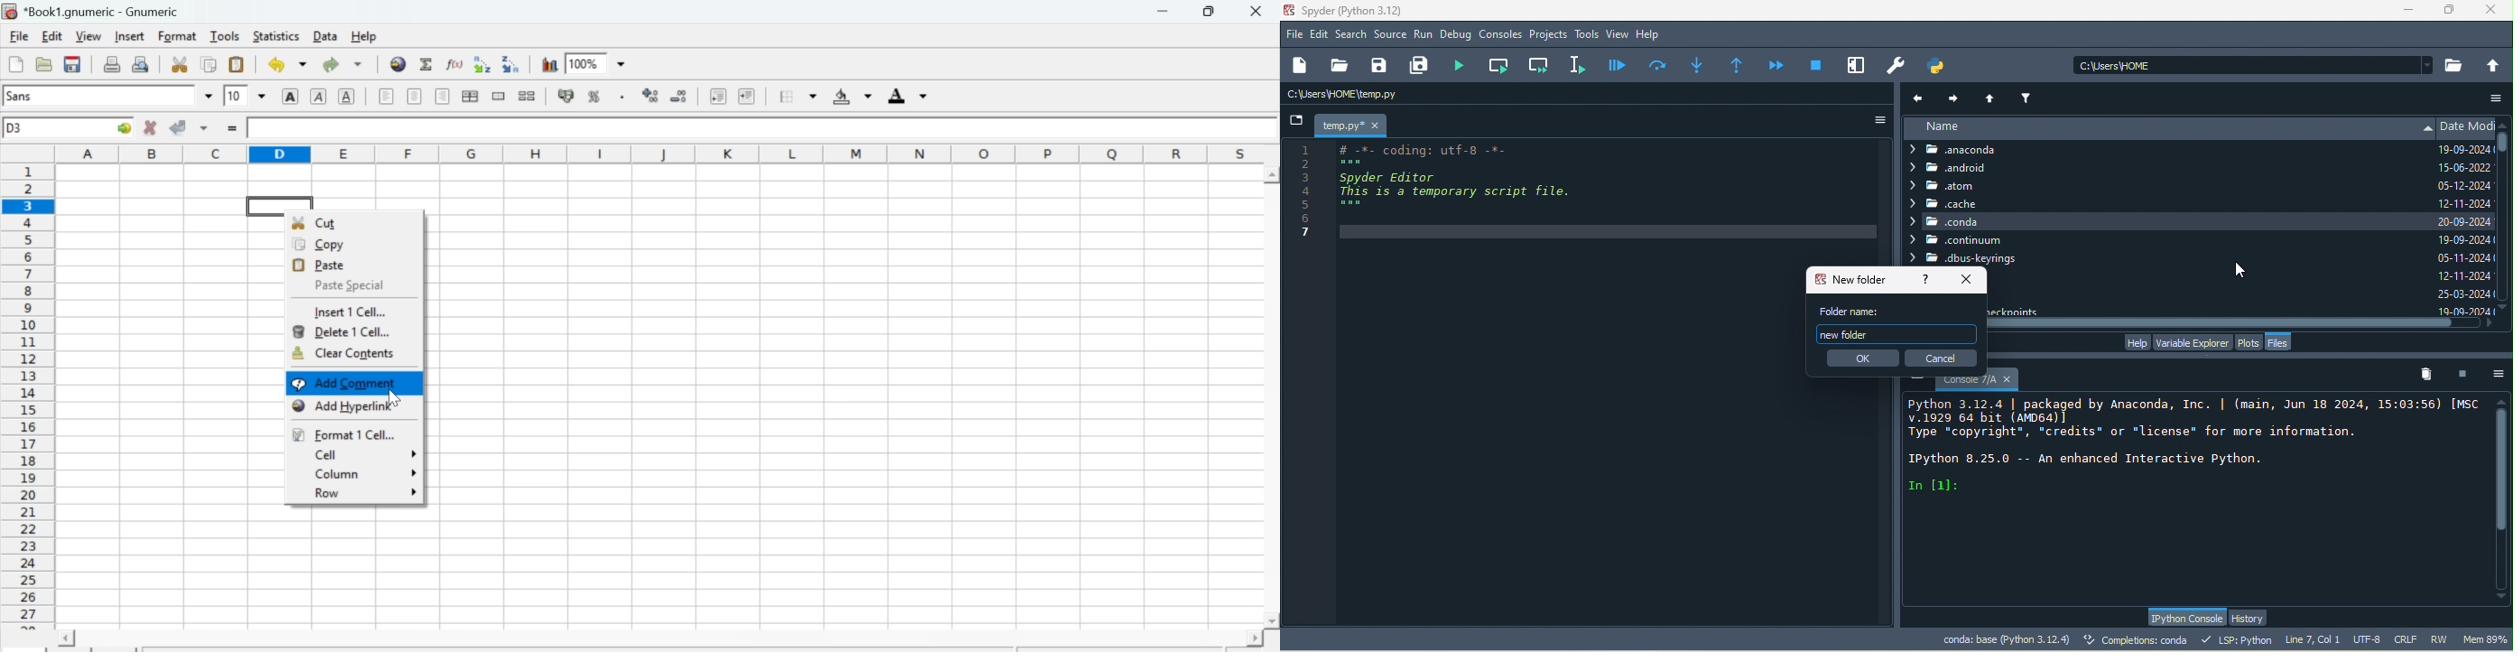 Image resolution: width=2520 pixels, height=672 pixels. What do you see at coordinates (1458, 36) in the screenshot?
I see `debug` at bounding box center [1458, 36].